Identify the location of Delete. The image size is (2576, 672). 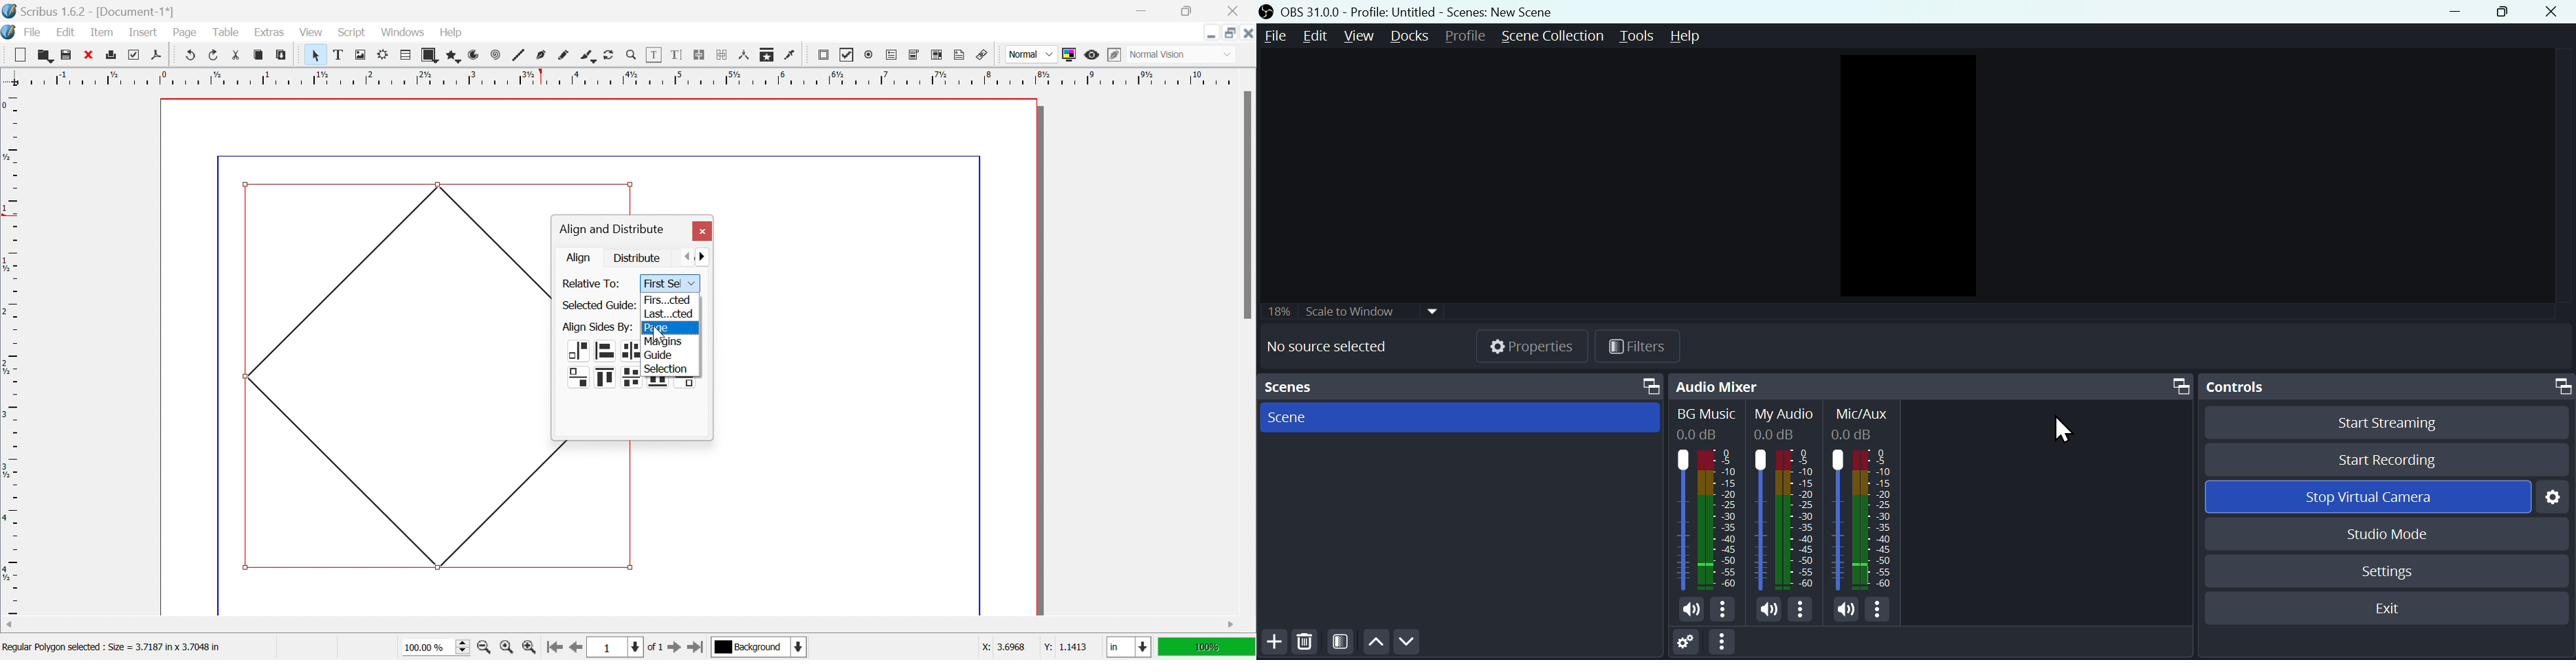
(1307, 641).